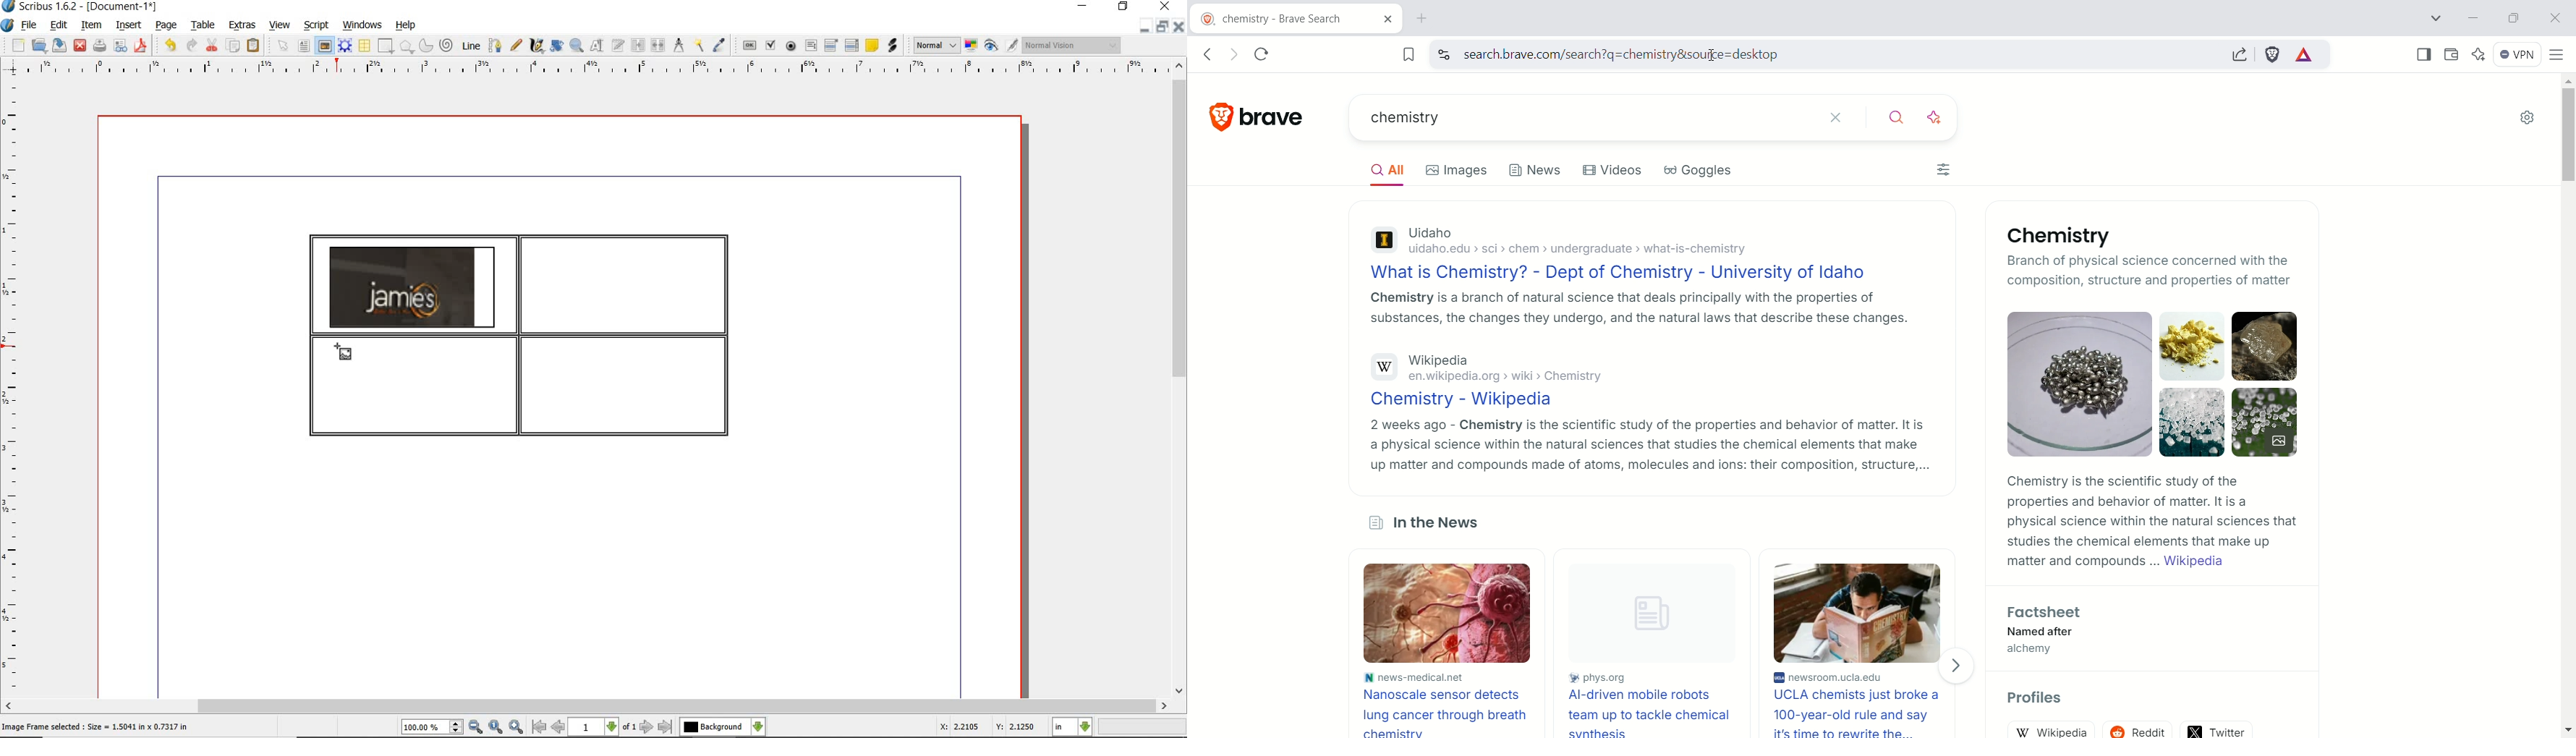 Image resolution: width=2576 pixels, height=756 pixels. I want to click on arc, so click(428, 47).